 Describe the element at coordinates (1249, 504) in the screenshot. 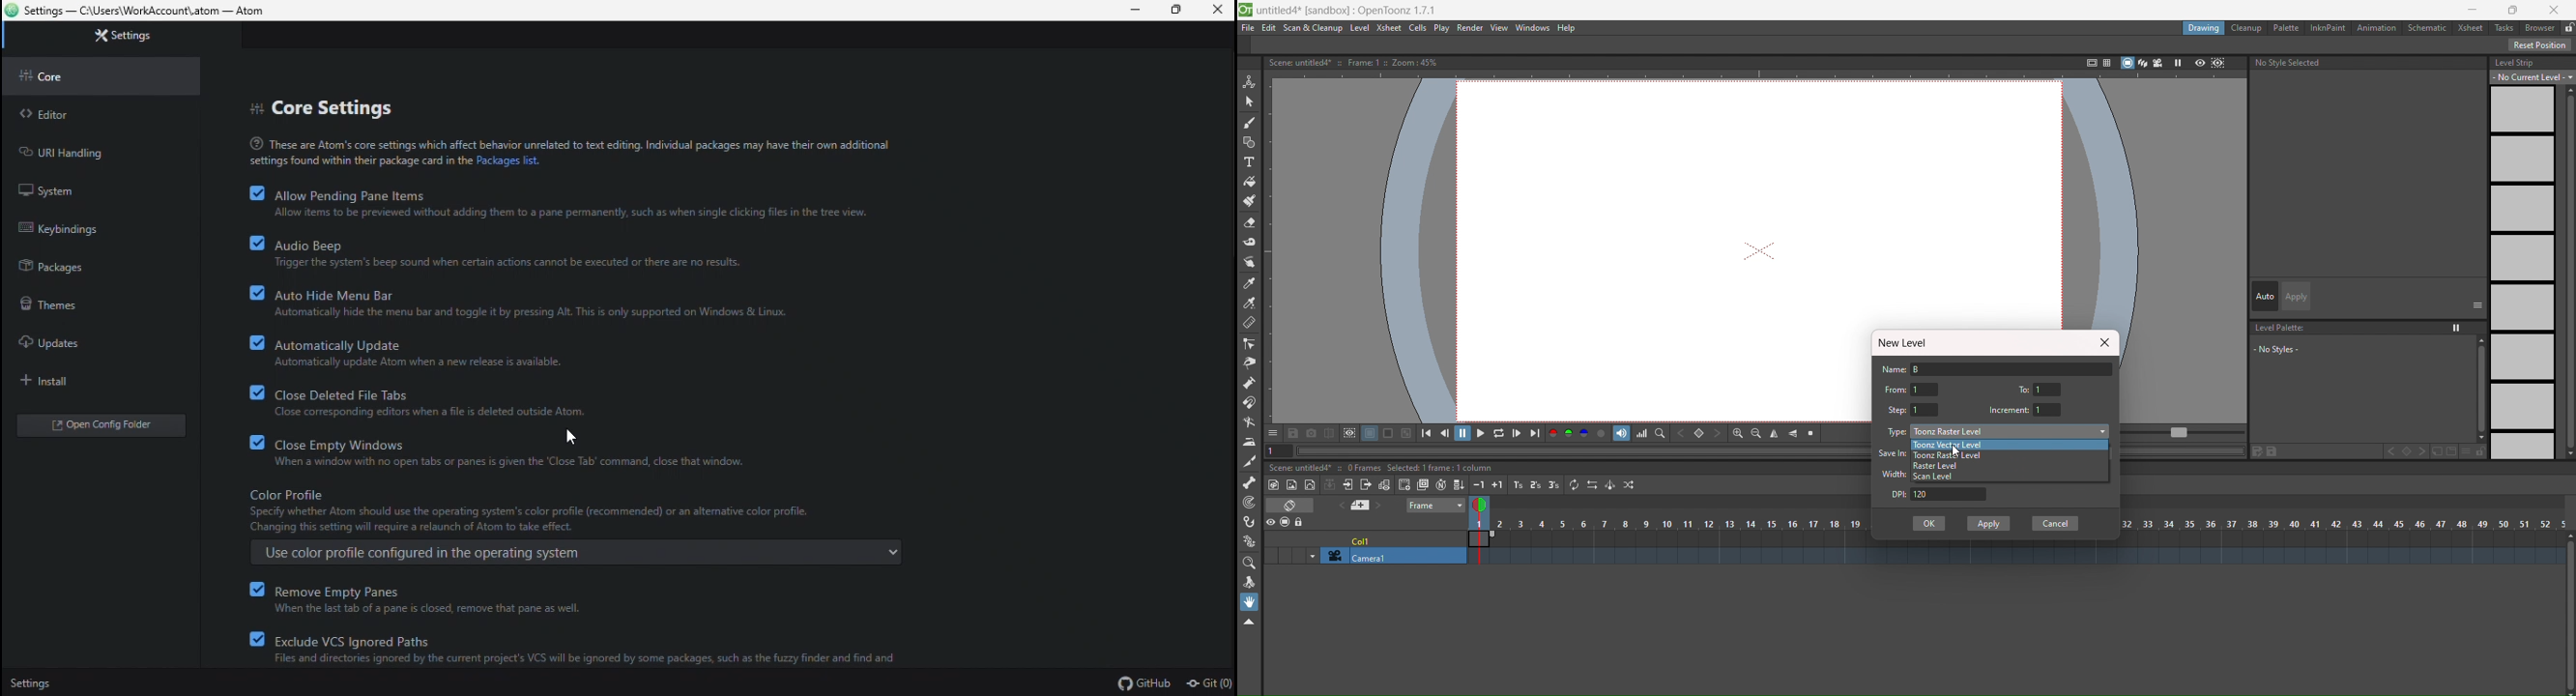

I see `tracker tool` at that location.